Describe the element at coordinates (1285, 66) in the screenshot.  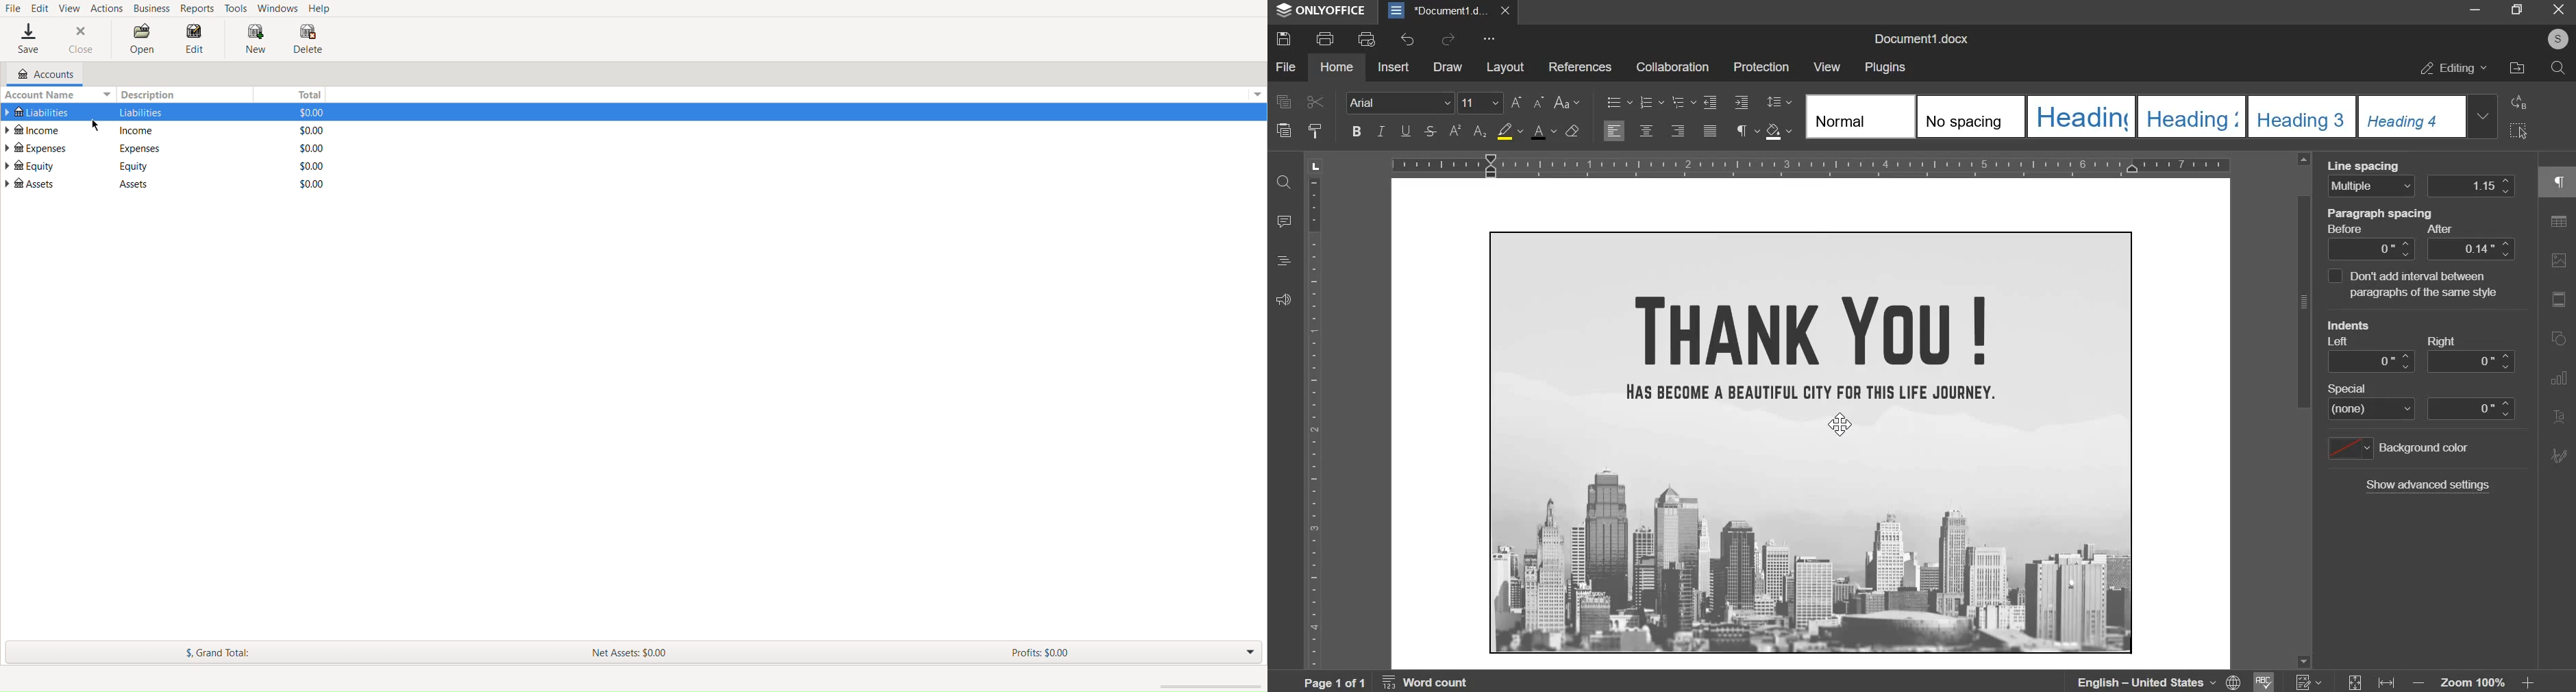
I see `file` at that location.